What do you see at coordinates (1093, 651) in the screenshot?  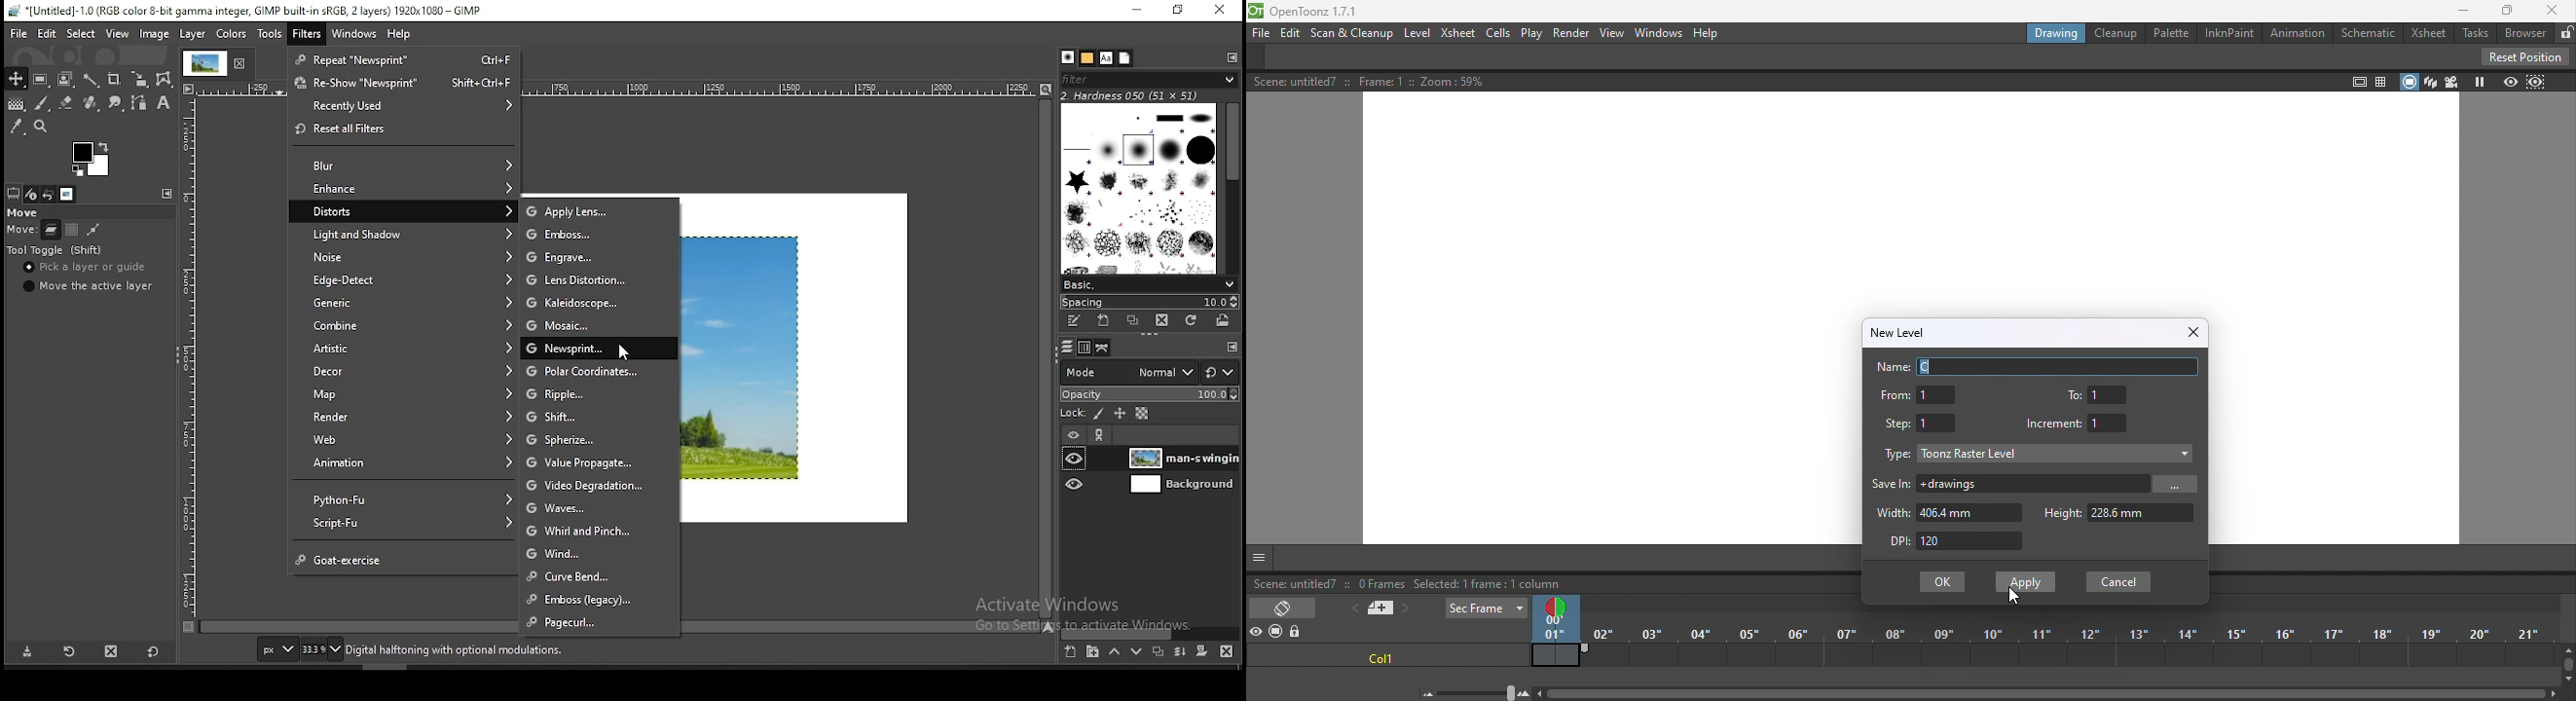 I see `create a new layer group` at bounding box center [1093, 651].